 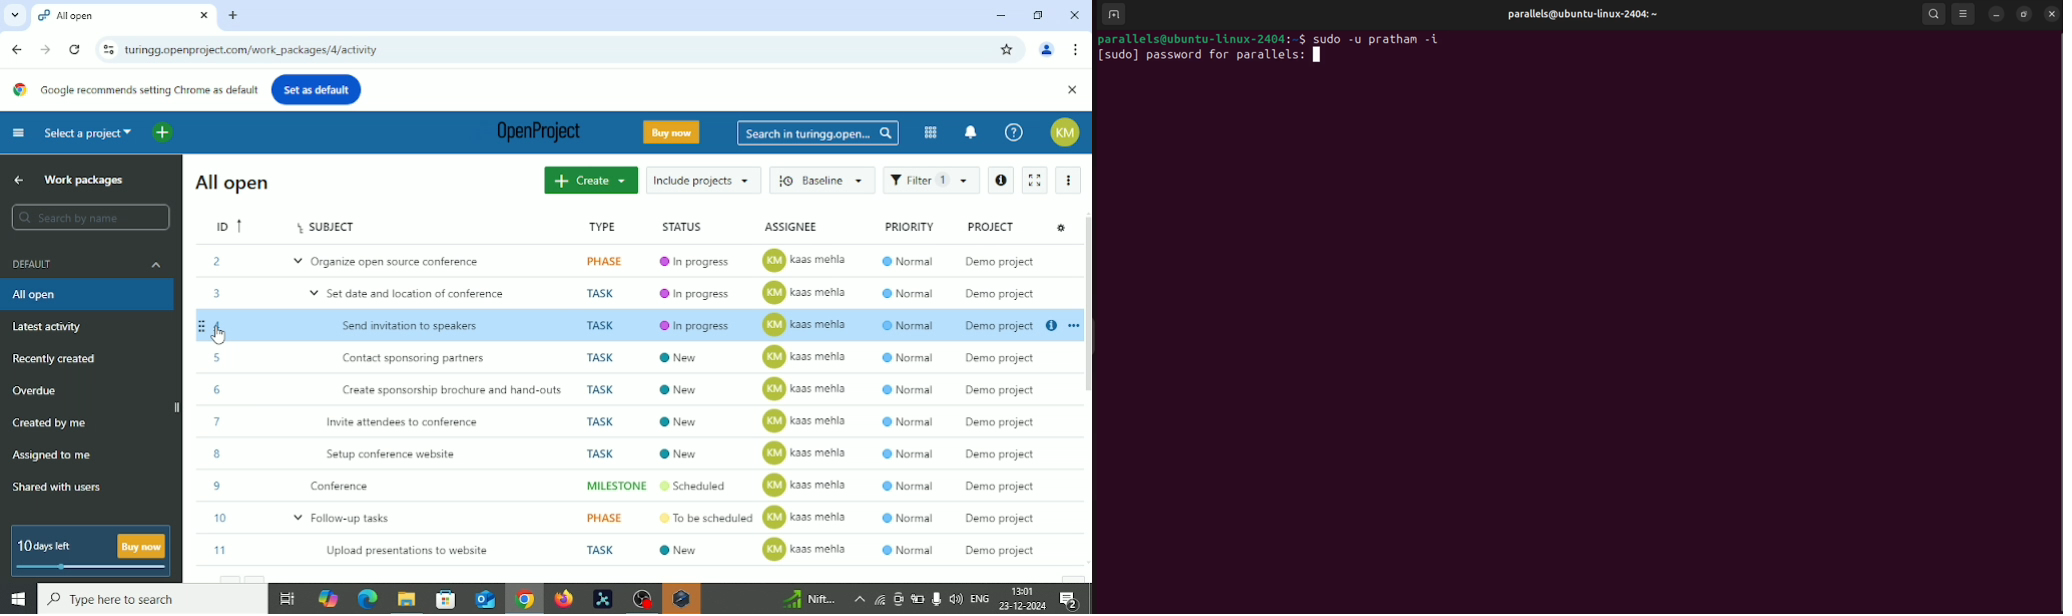 What do you see at coordinates (1200, 37) in the screenshot?
I see `bash prompt` at bounding box center [1200, 37].